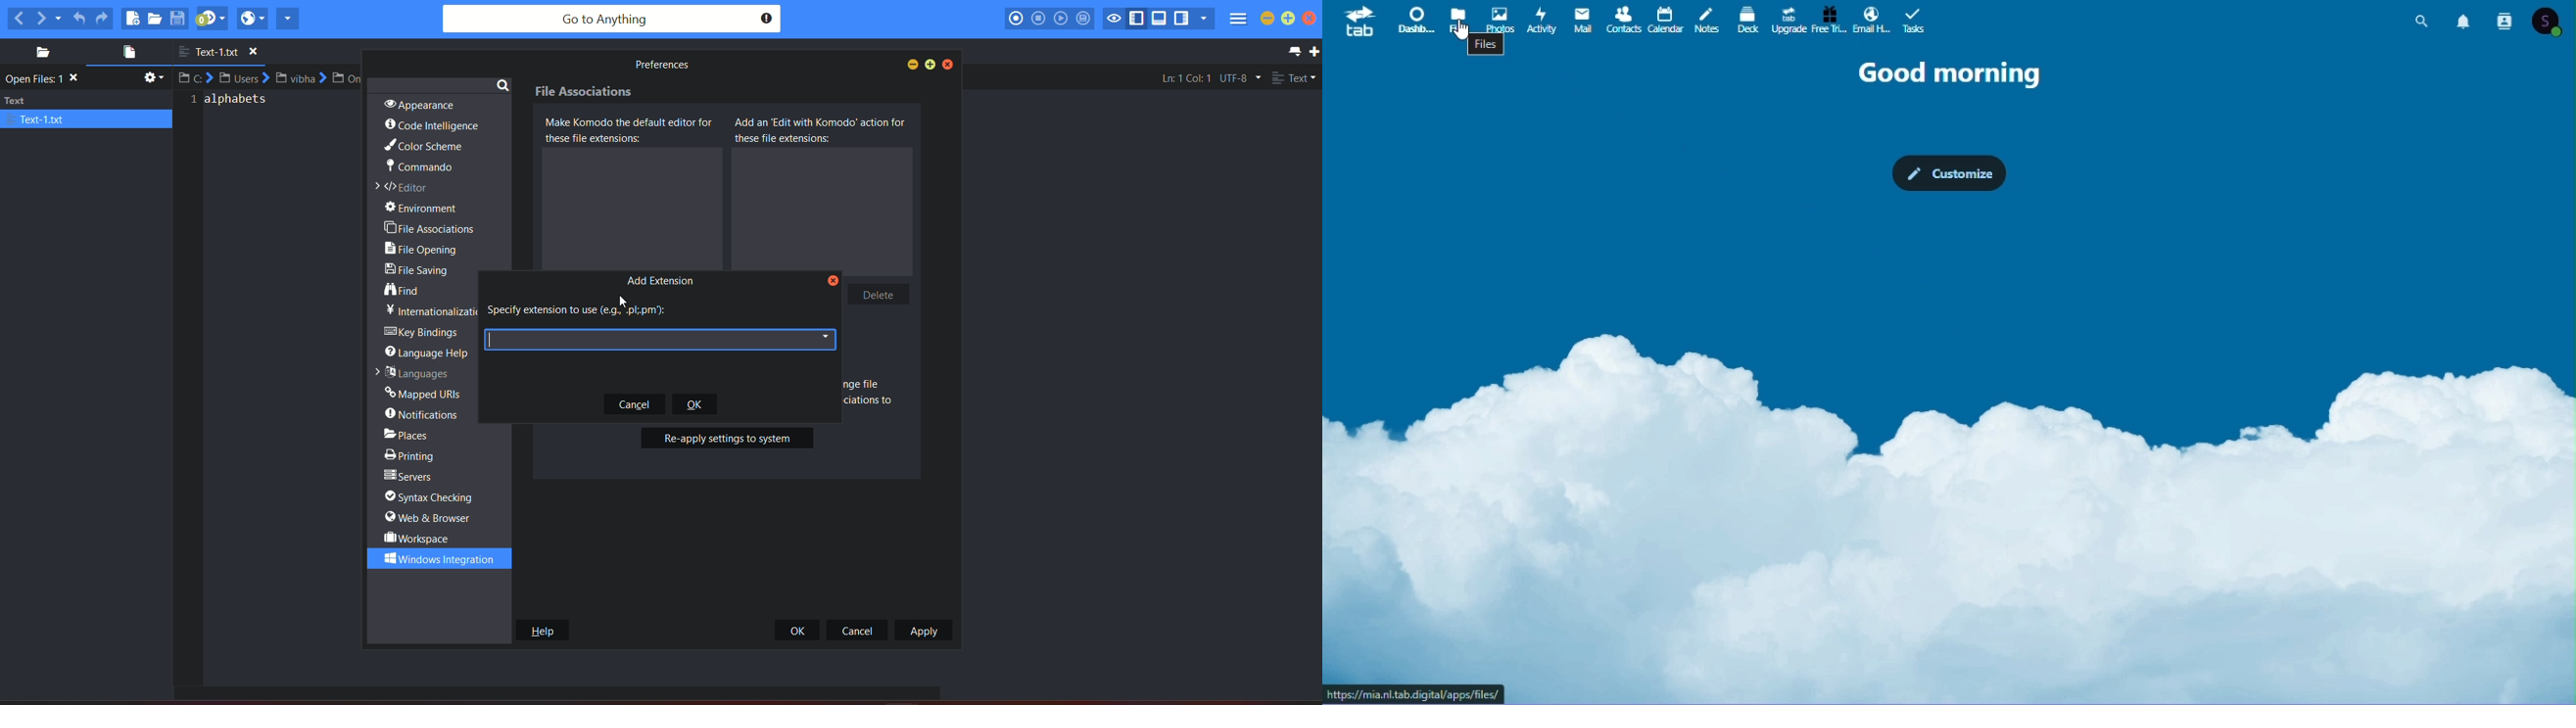  Describe the element at coordinates (1581, 20) in the screenshot. I see `mail` at that location.